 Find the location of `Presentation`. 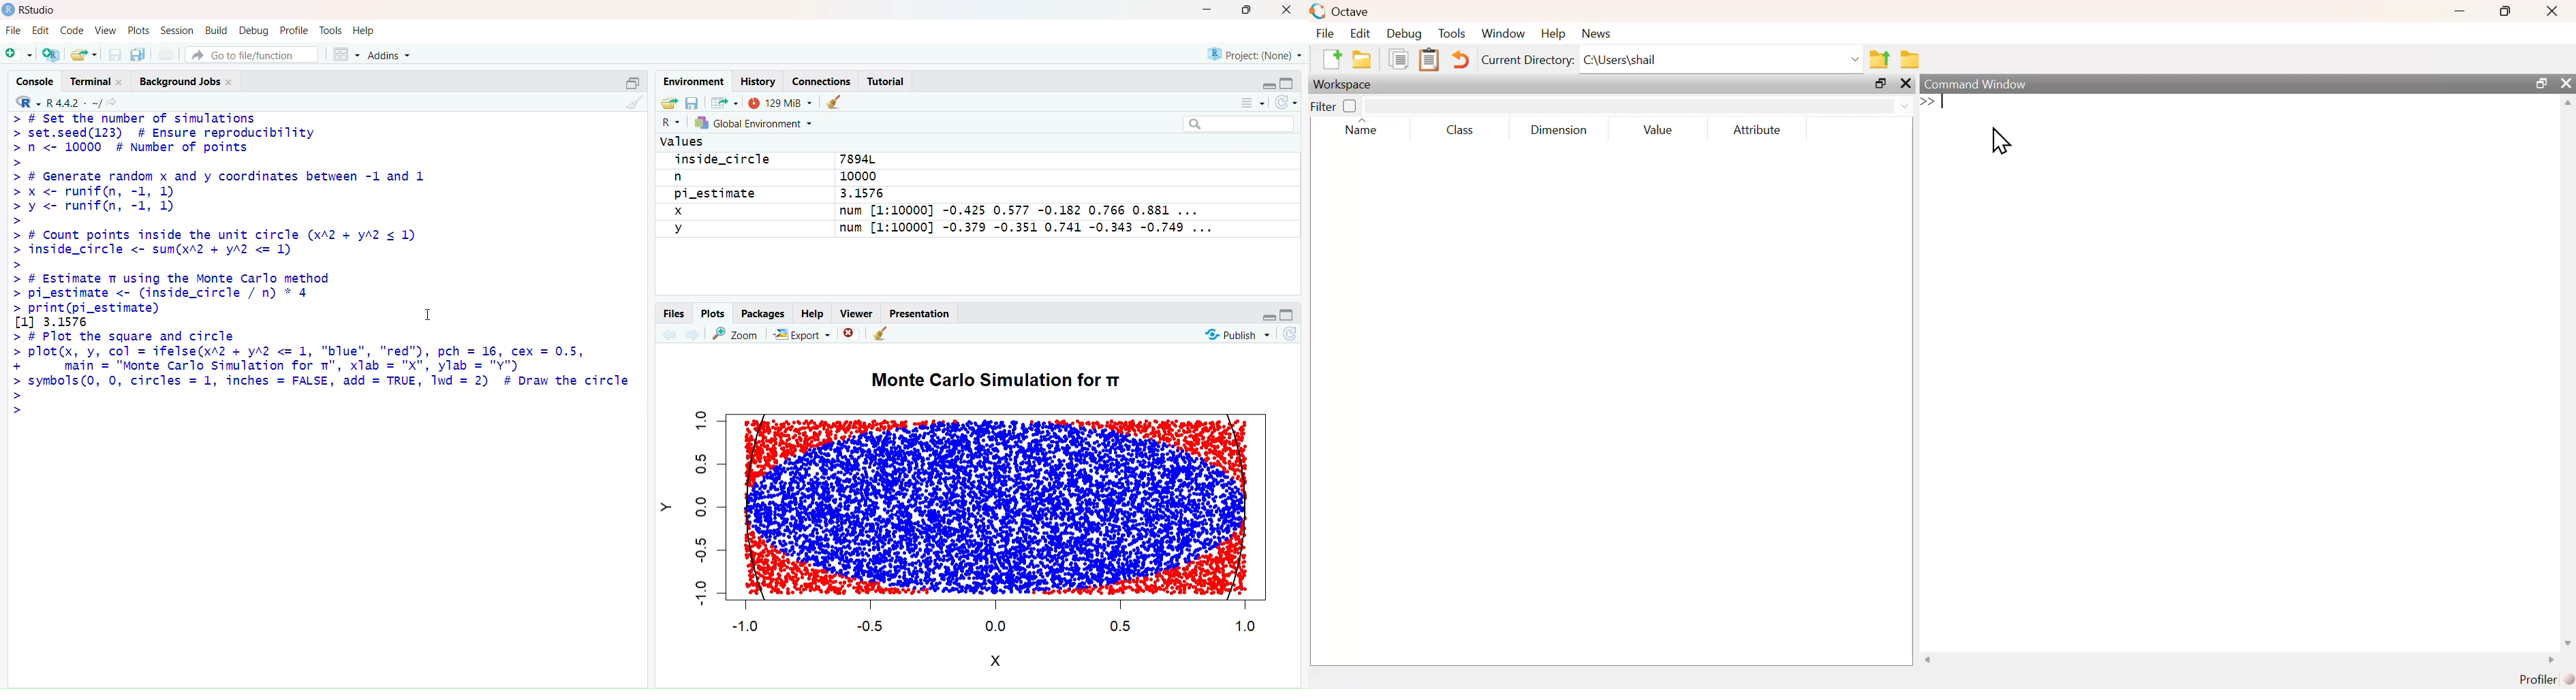

Presentation is located at coordinates (922, 314).